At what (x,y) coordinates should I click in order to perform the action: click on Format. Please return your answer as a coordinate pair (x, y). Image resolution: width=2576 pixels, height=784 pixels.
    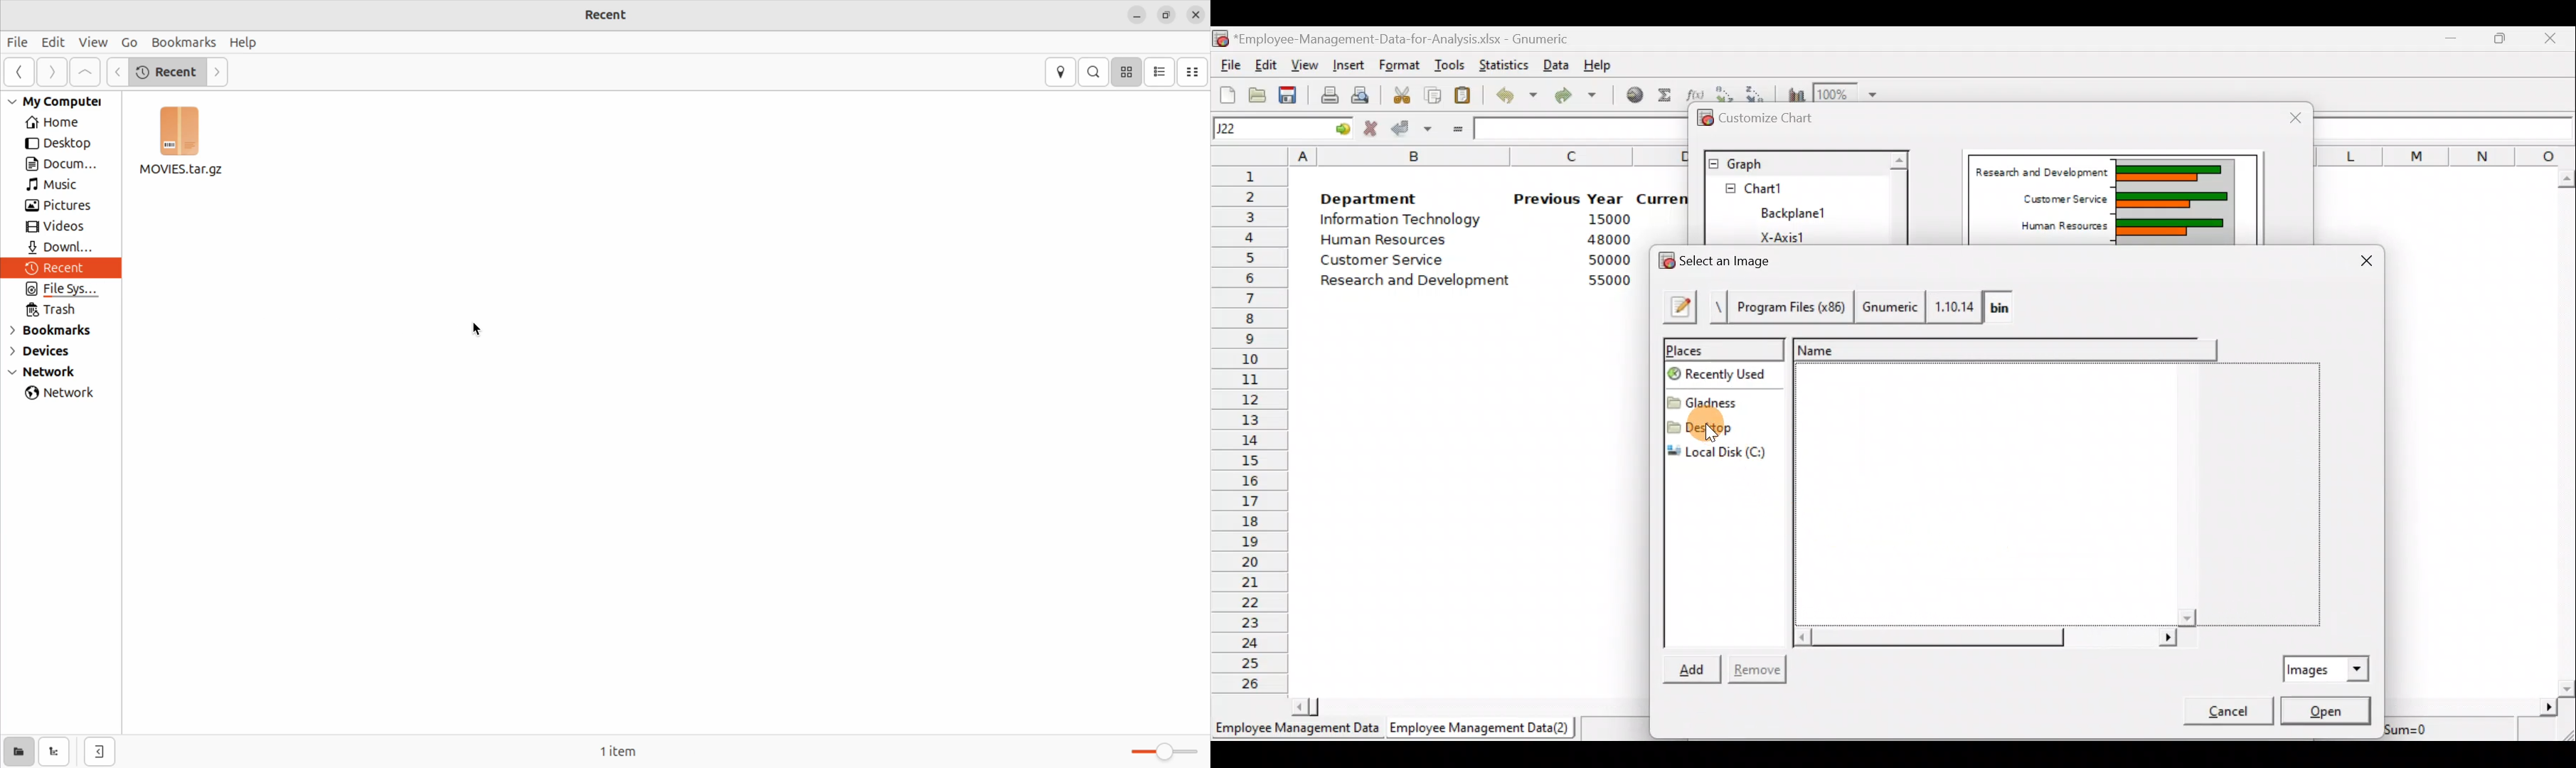
    Looking at the image, I should click on (1401, 63).